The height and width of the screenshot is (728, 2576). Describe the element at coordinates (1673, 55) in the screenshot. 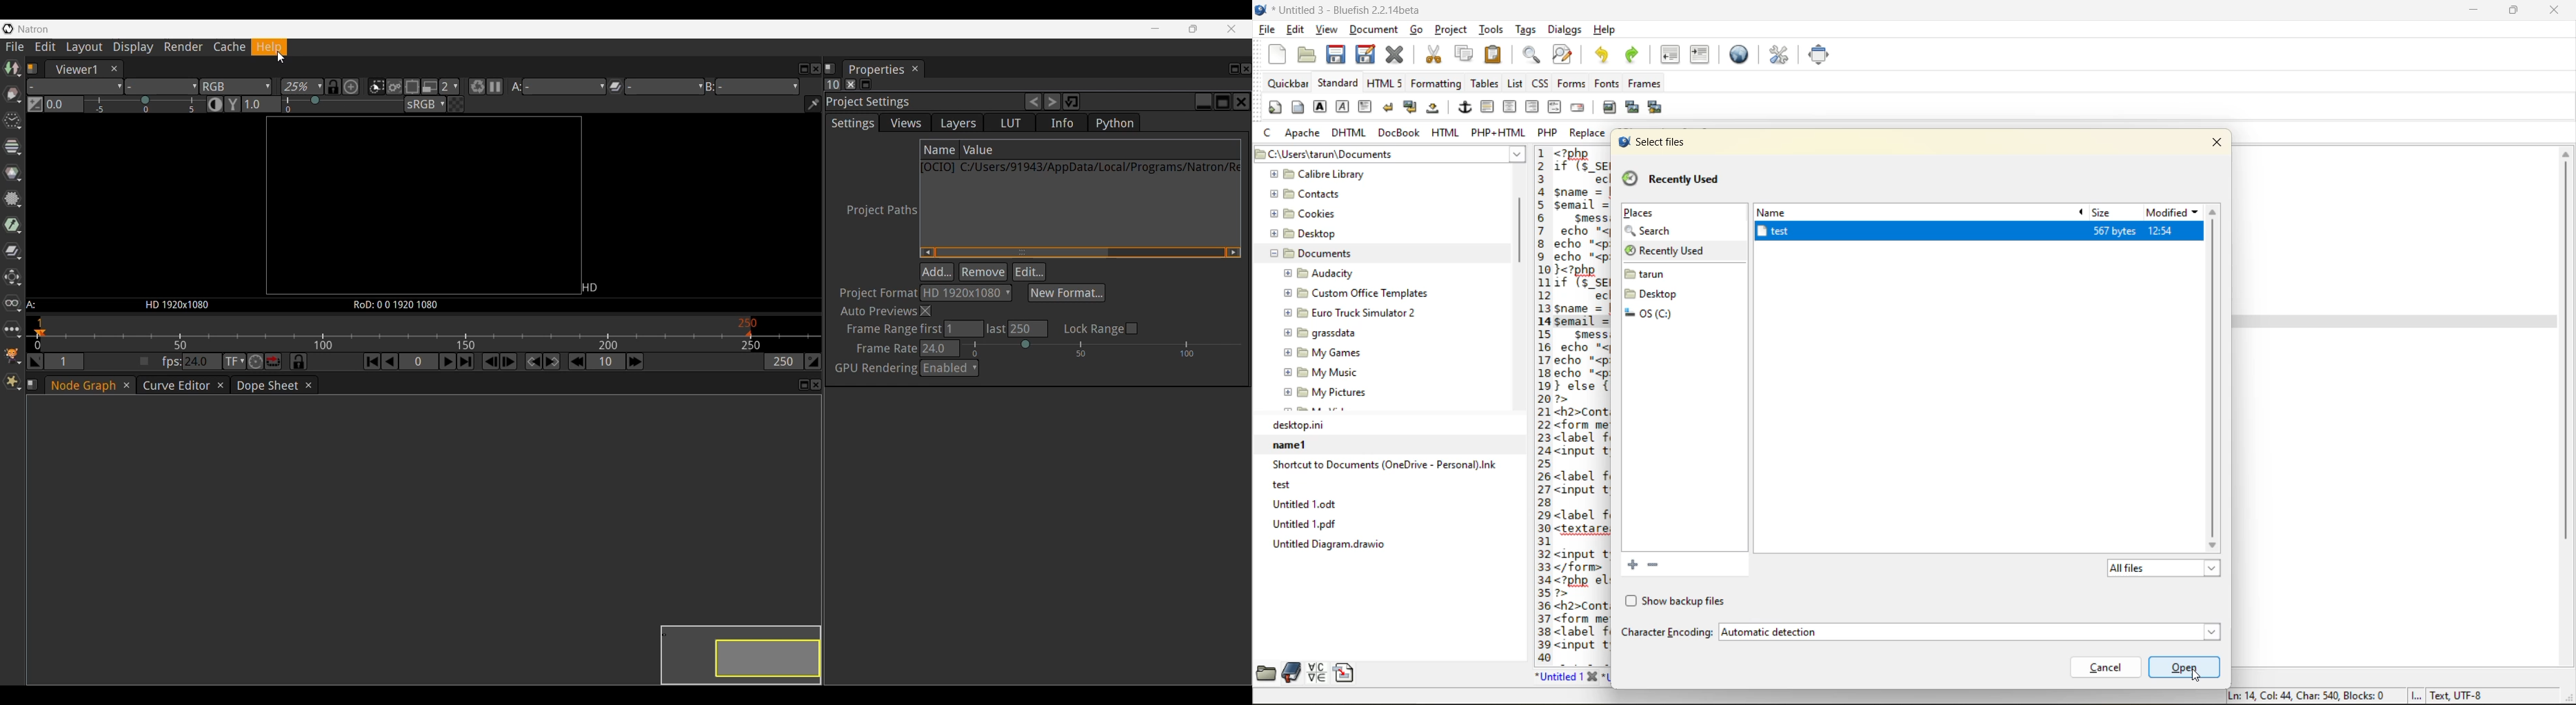

I see `unindent ` at that location.